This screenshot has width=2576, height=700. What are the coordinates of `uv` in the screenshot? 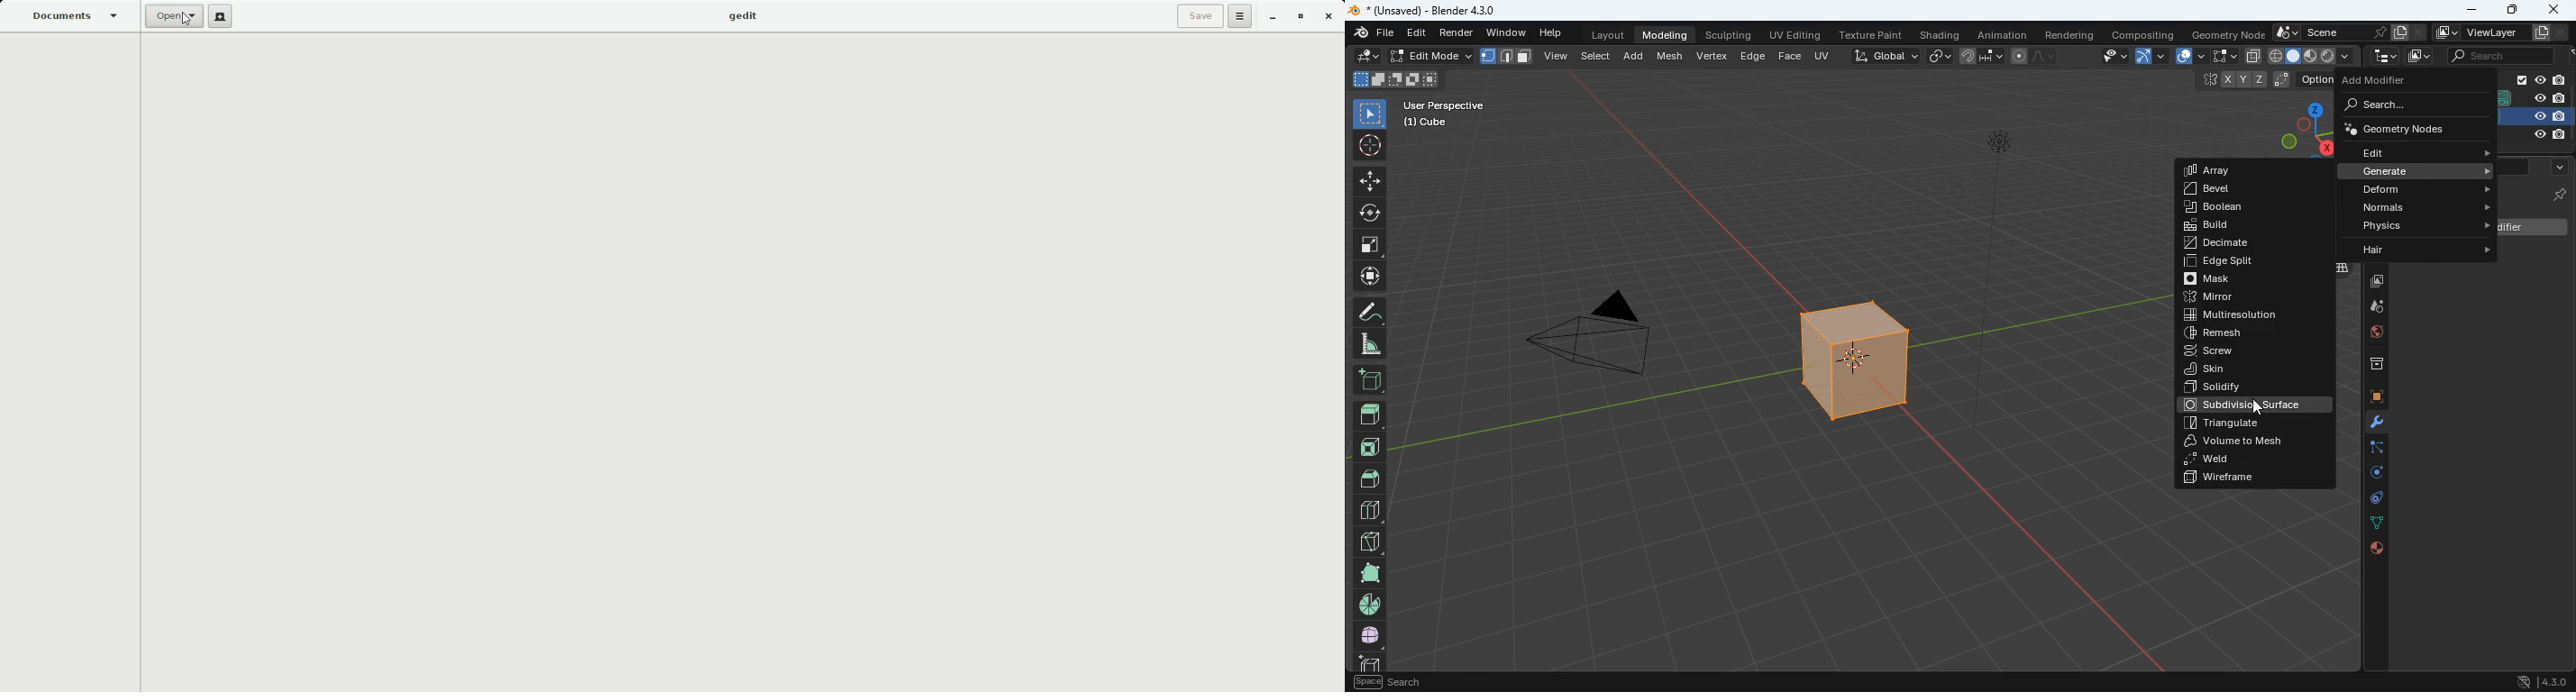 It's located at (1820, 55).